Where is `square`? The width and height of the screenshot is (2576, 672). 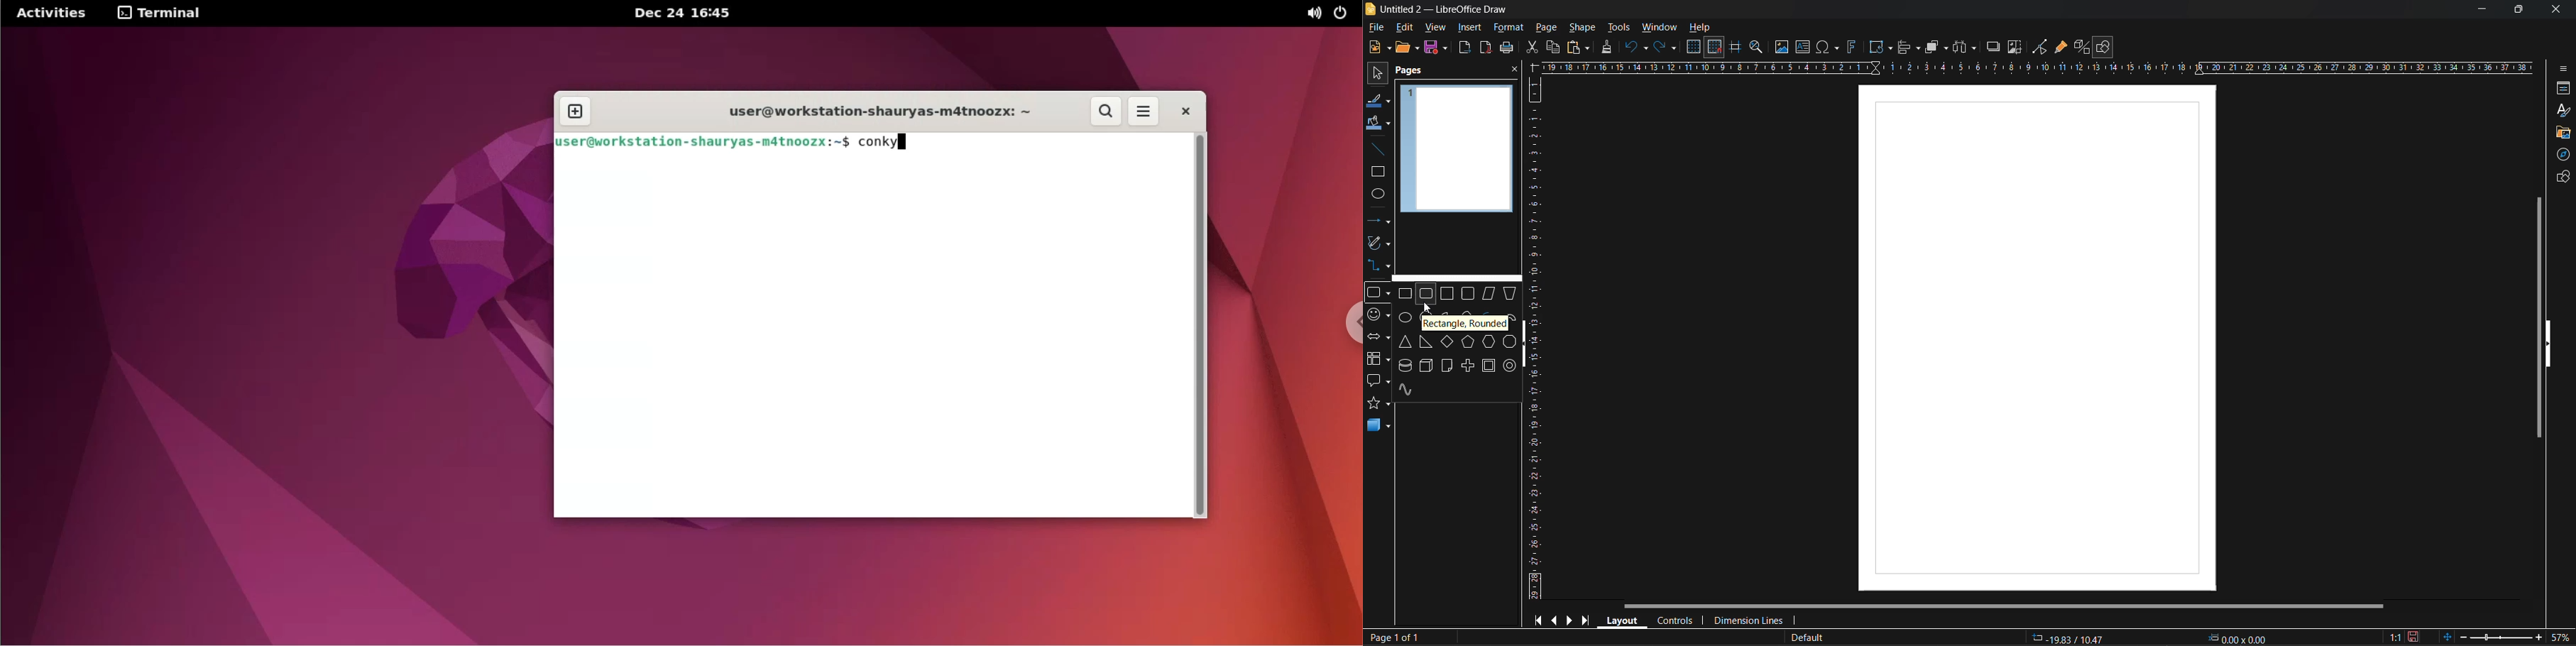 square is located at coordinates (1448, 293).